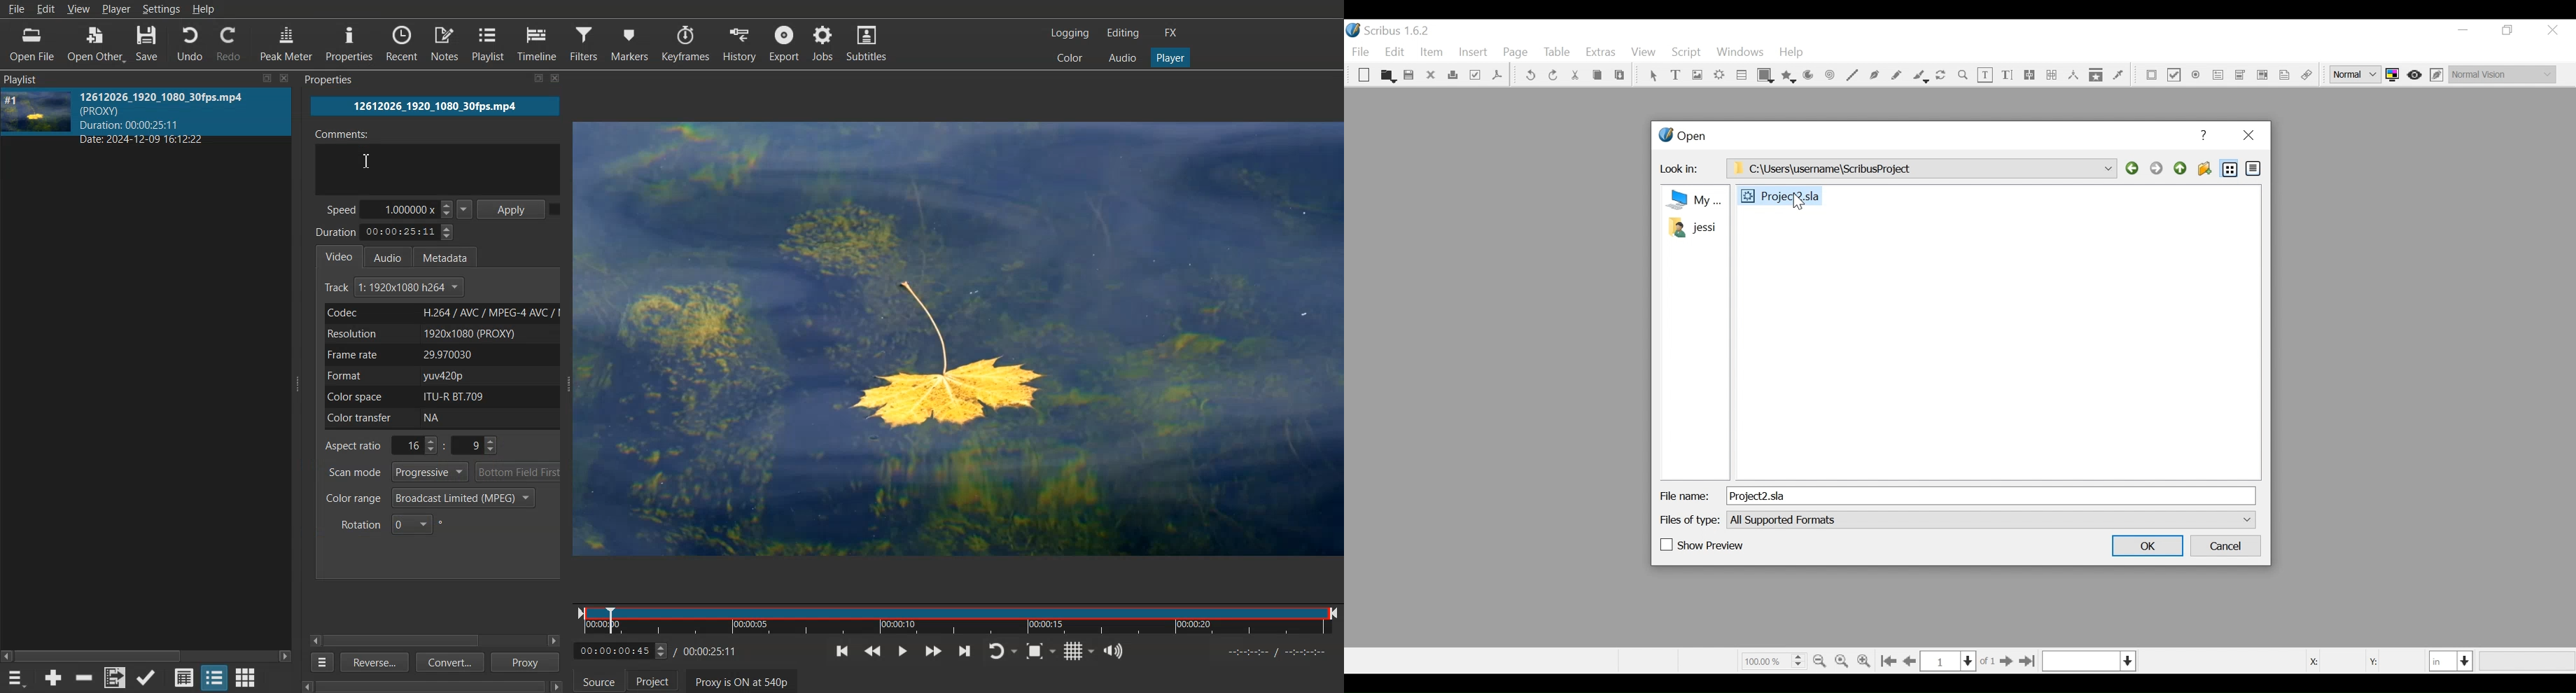 Image resolution: width=2576 pixels, height=700 pixels. I want to click on Toggle focus, so click(2416, 74).